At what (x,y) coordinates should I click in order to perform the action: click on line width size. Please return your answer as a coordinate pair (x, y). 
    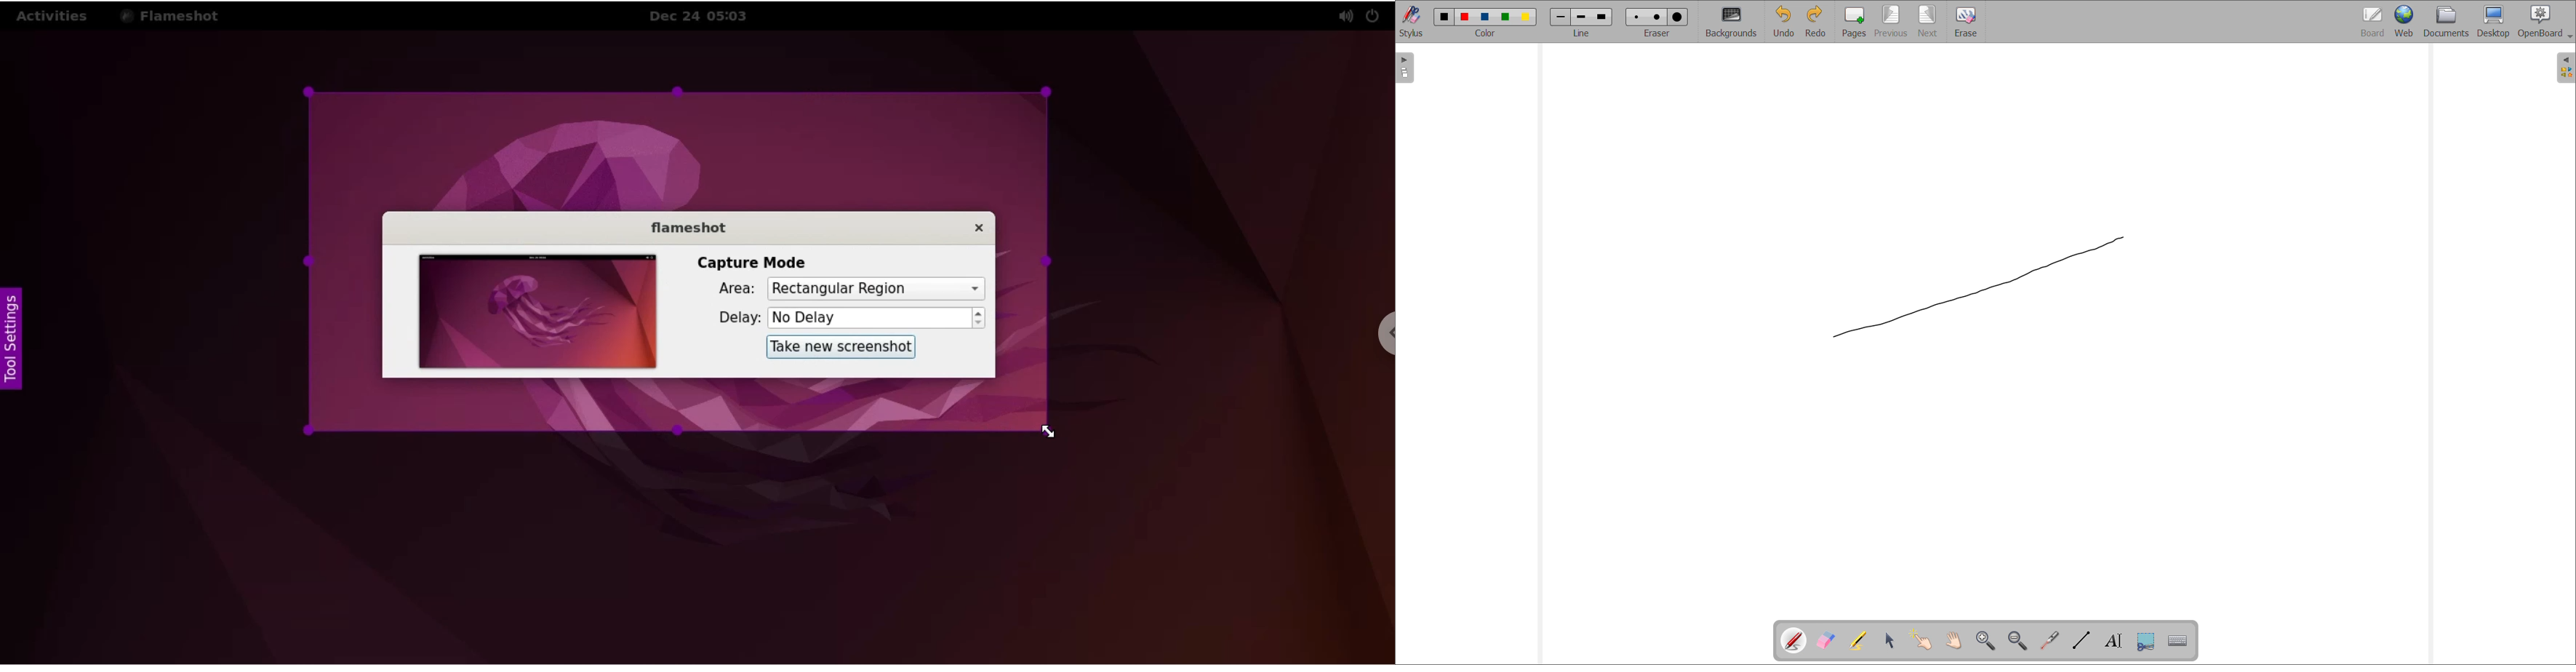
    Looking at the image, I should click on (1602, 17).